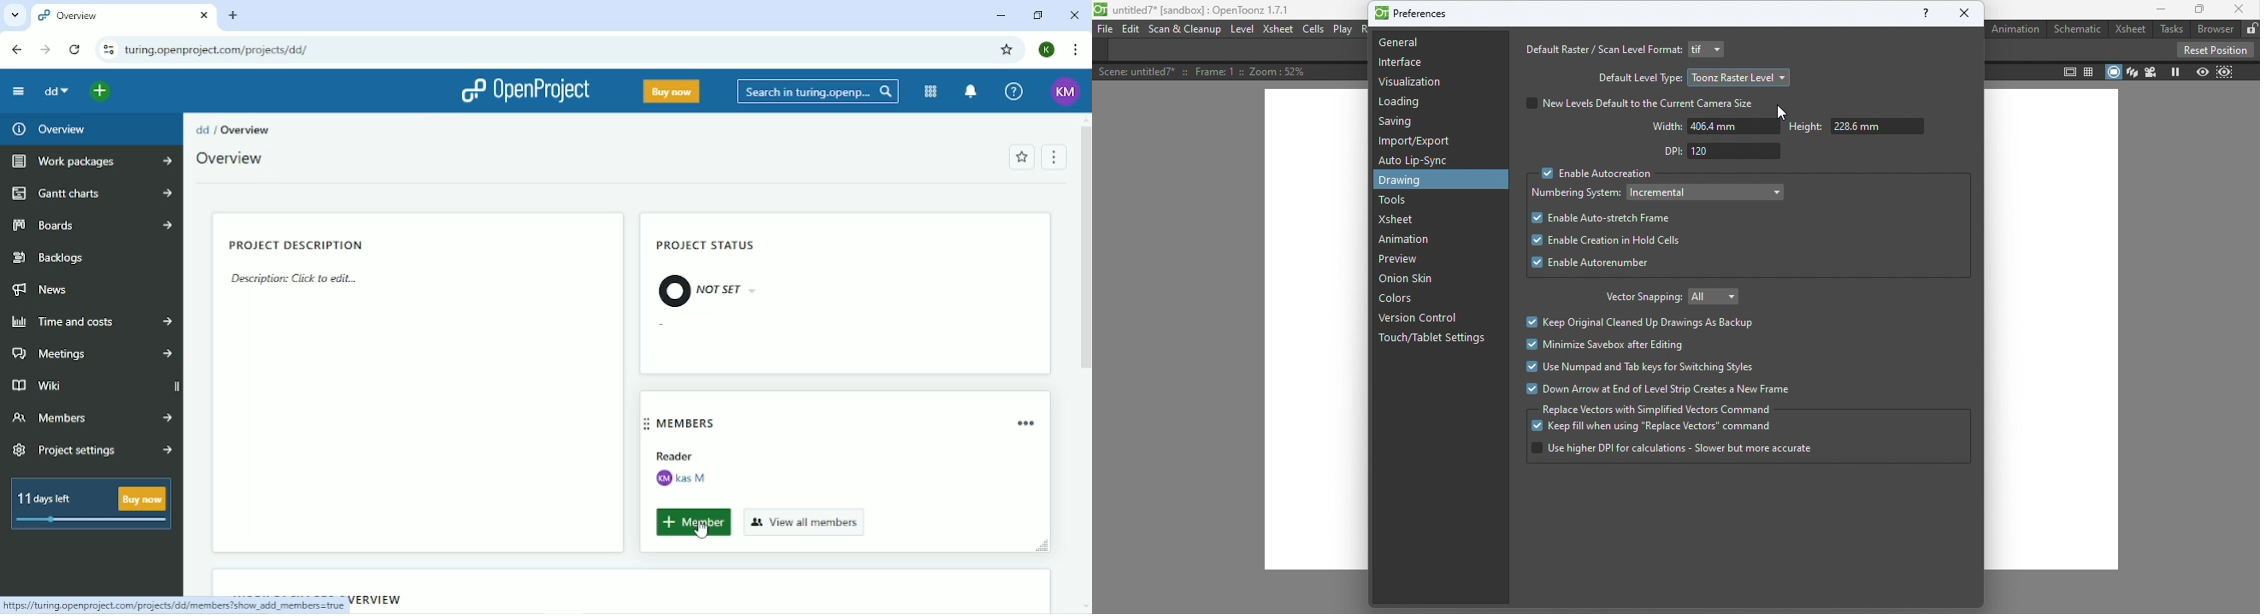 This screenshot has height=616, width=2268. I want to click on Overview, so click(238, 159).